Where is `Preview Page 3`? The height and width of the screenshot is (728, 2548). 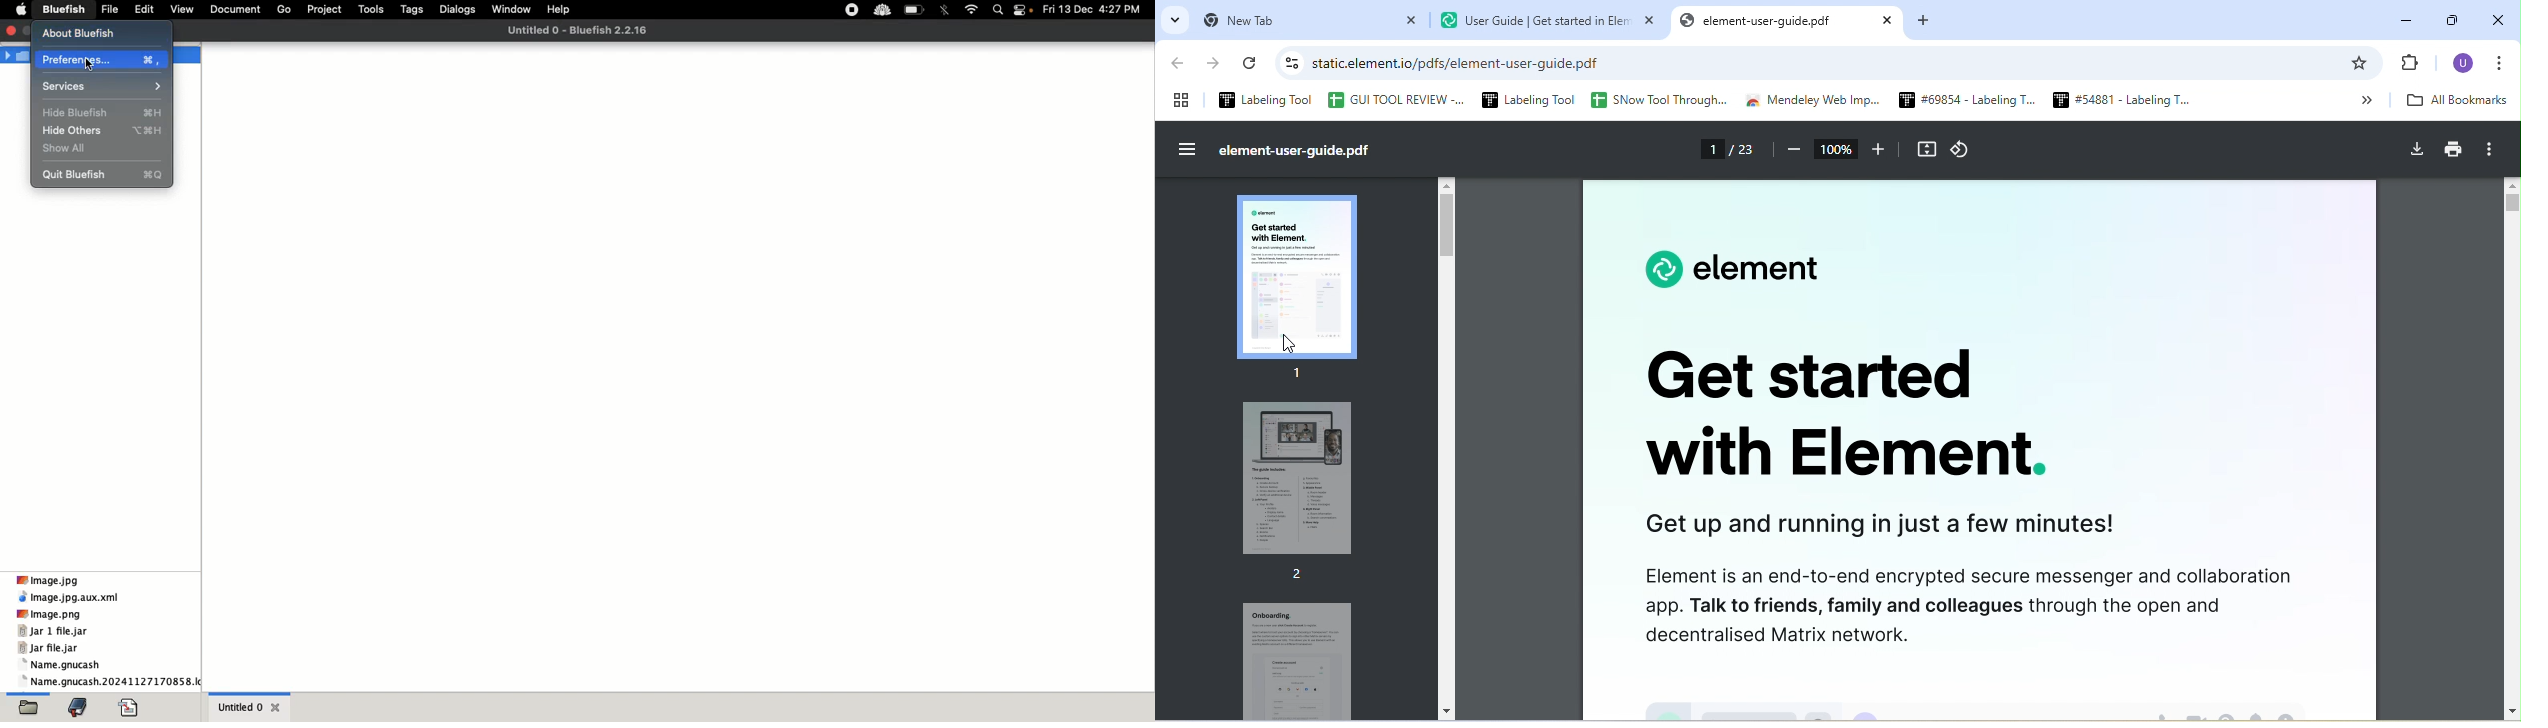
Preview Page 3 is located at coordinates (1297, 659).